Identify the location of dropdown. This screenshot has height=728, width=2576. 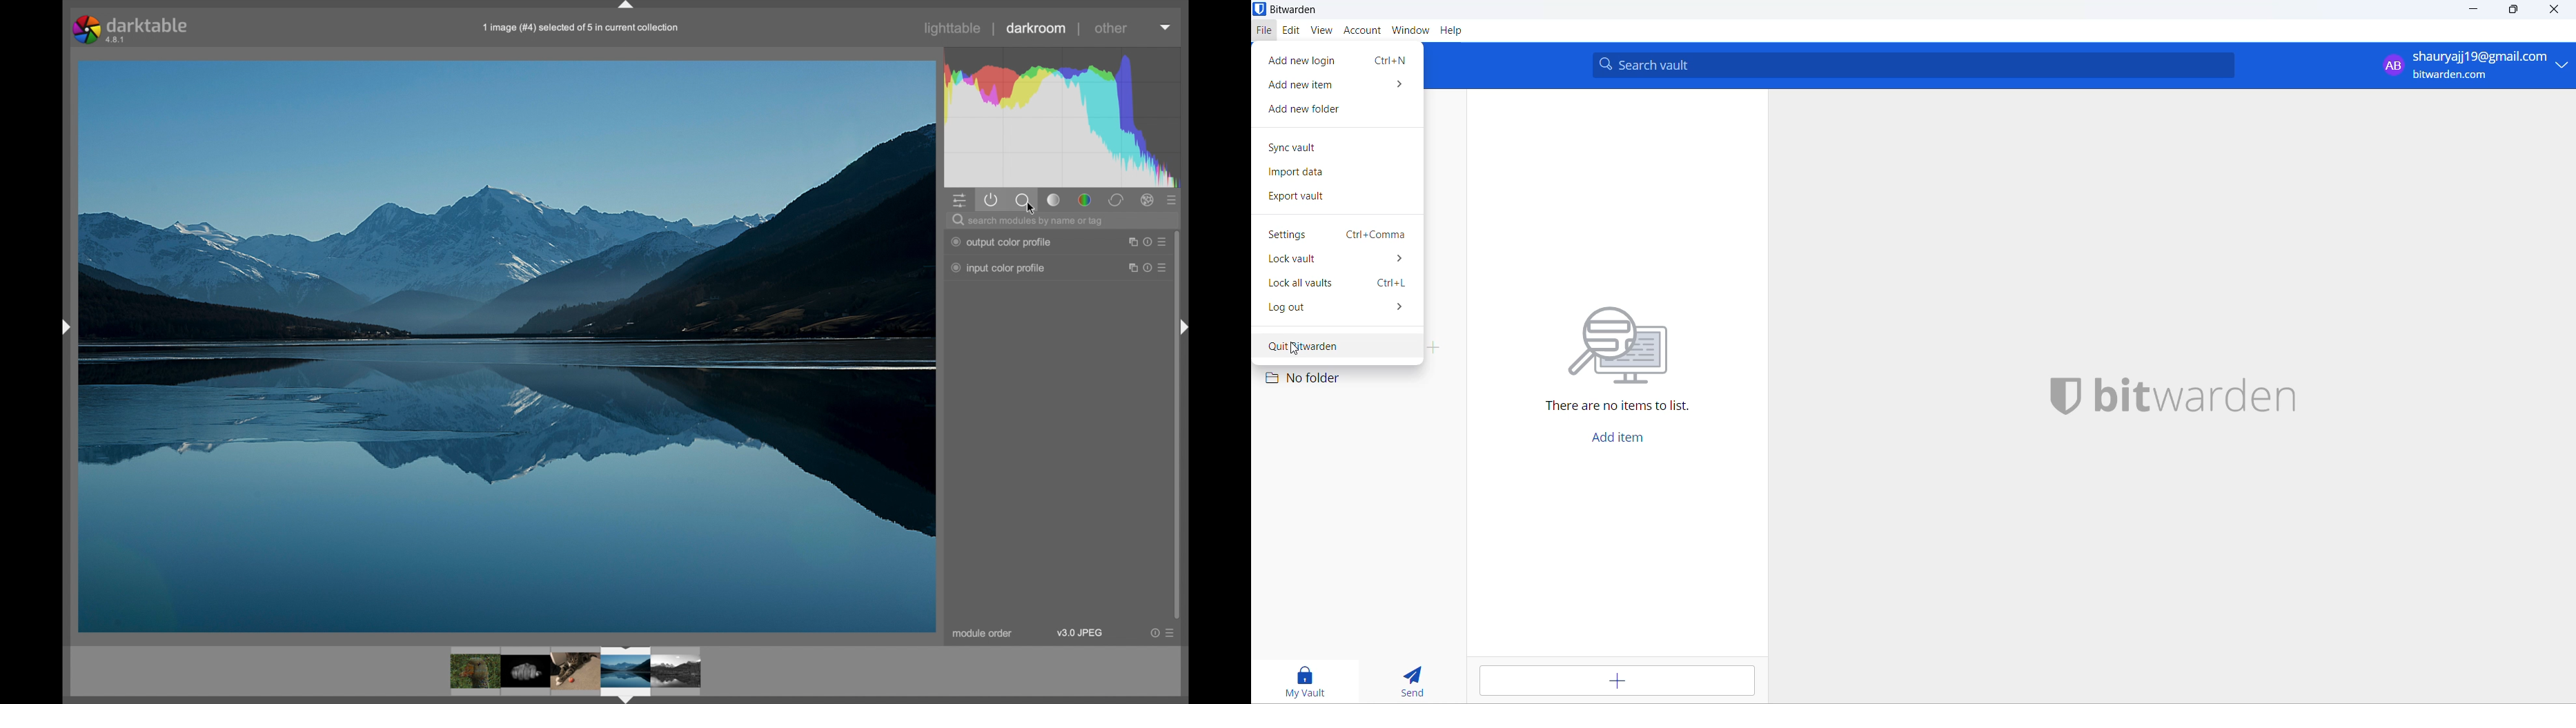
(1165, 27).